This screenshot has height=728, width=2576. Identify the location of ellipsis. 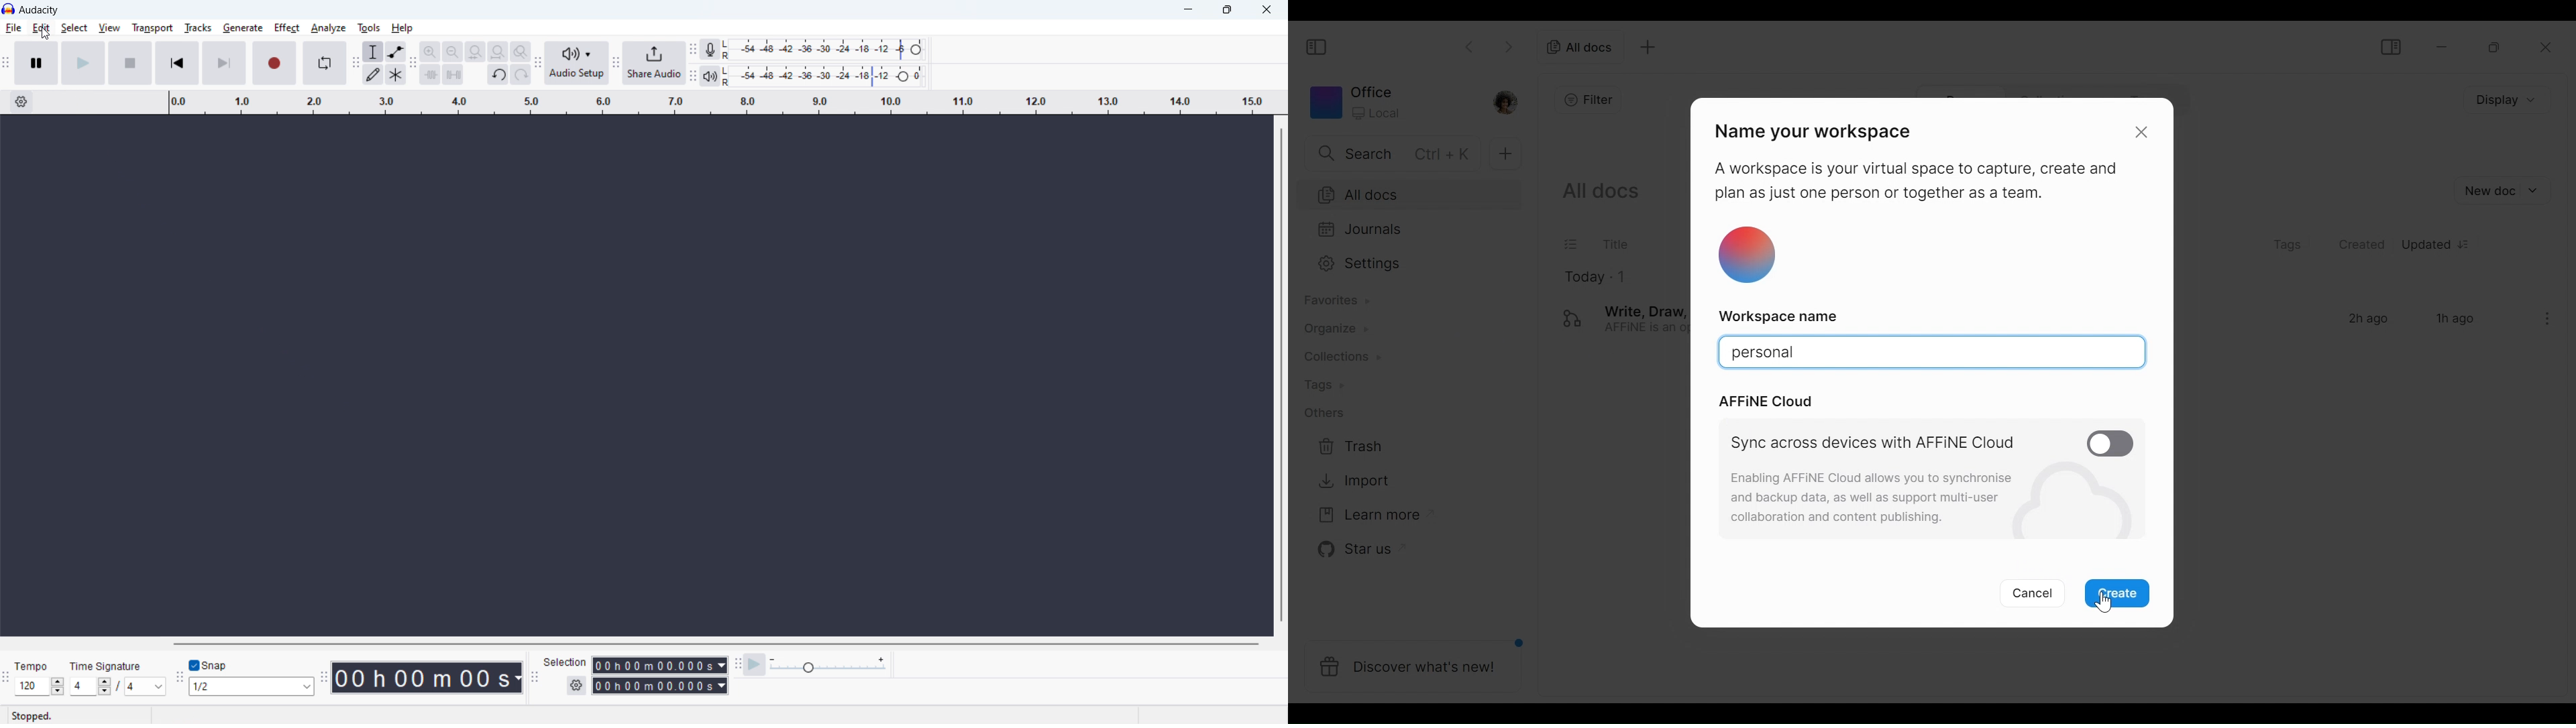
(2543, 318).